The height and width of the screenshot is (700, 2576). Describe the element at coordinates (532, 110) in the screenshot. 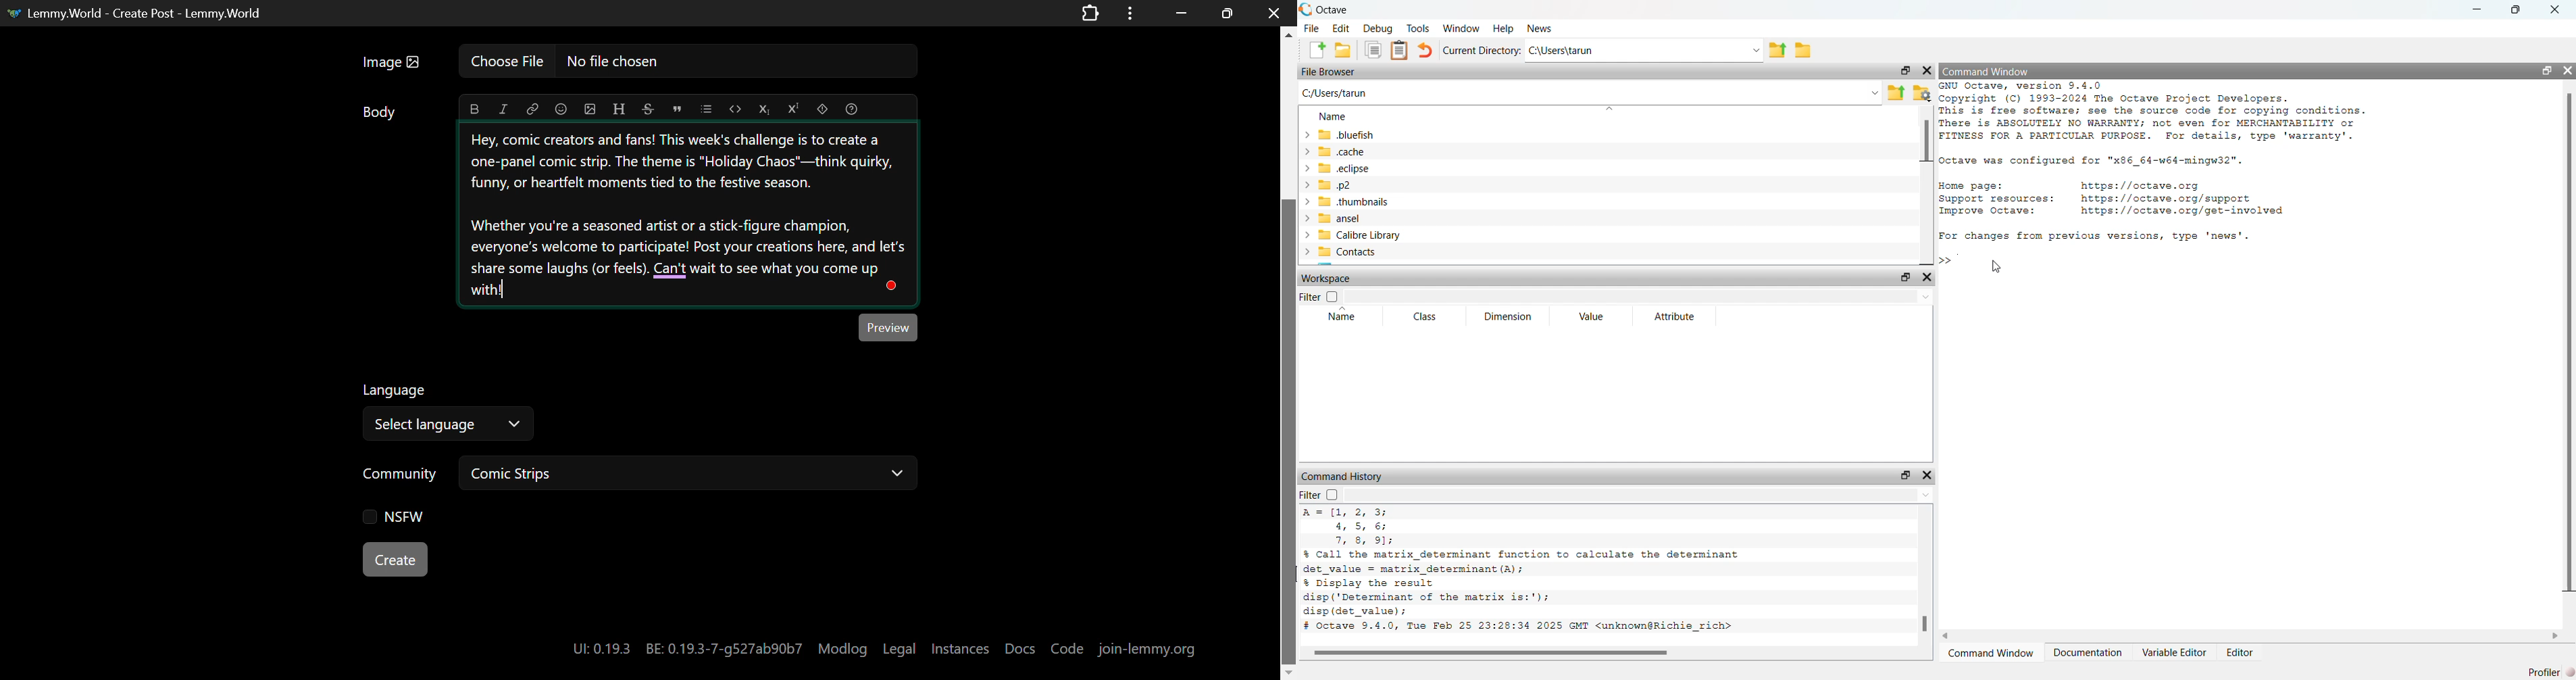

I see `link` at that location.